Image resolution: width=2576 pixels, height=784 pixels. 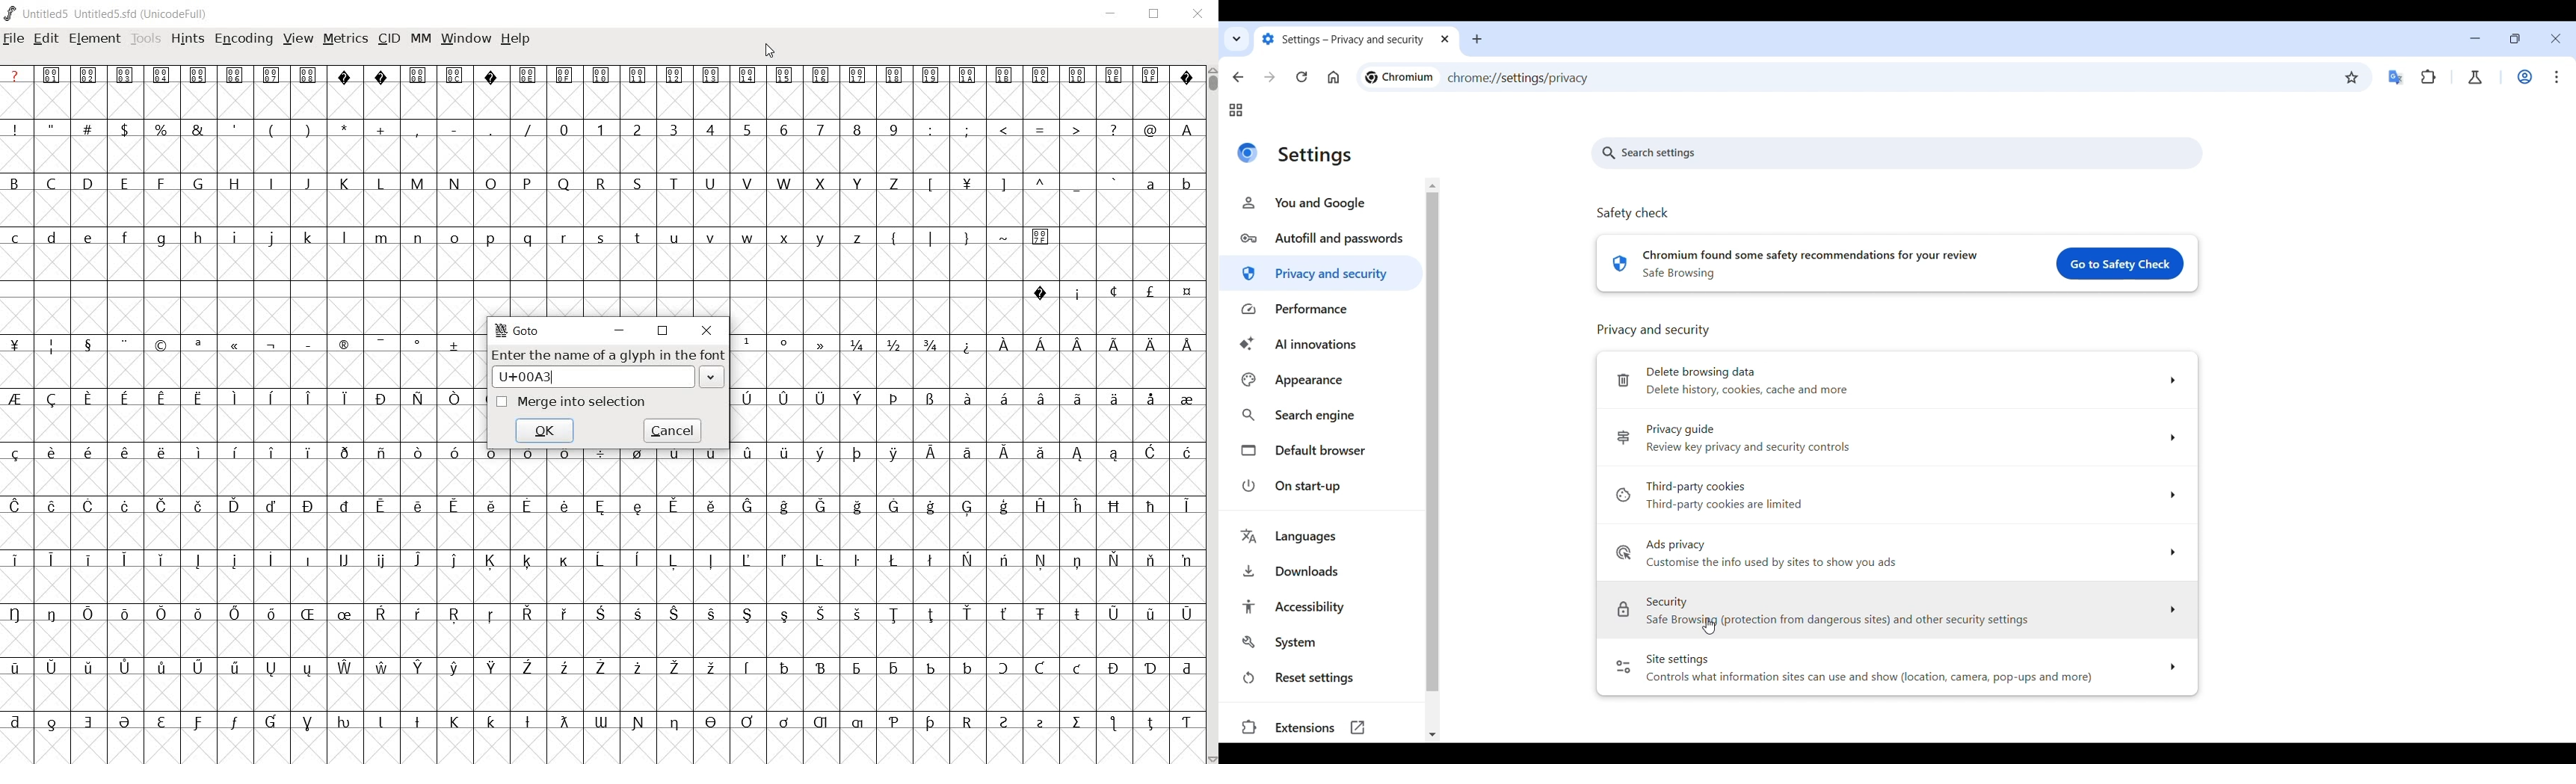 I want to click on Symbol, so click(x=17, y=453).